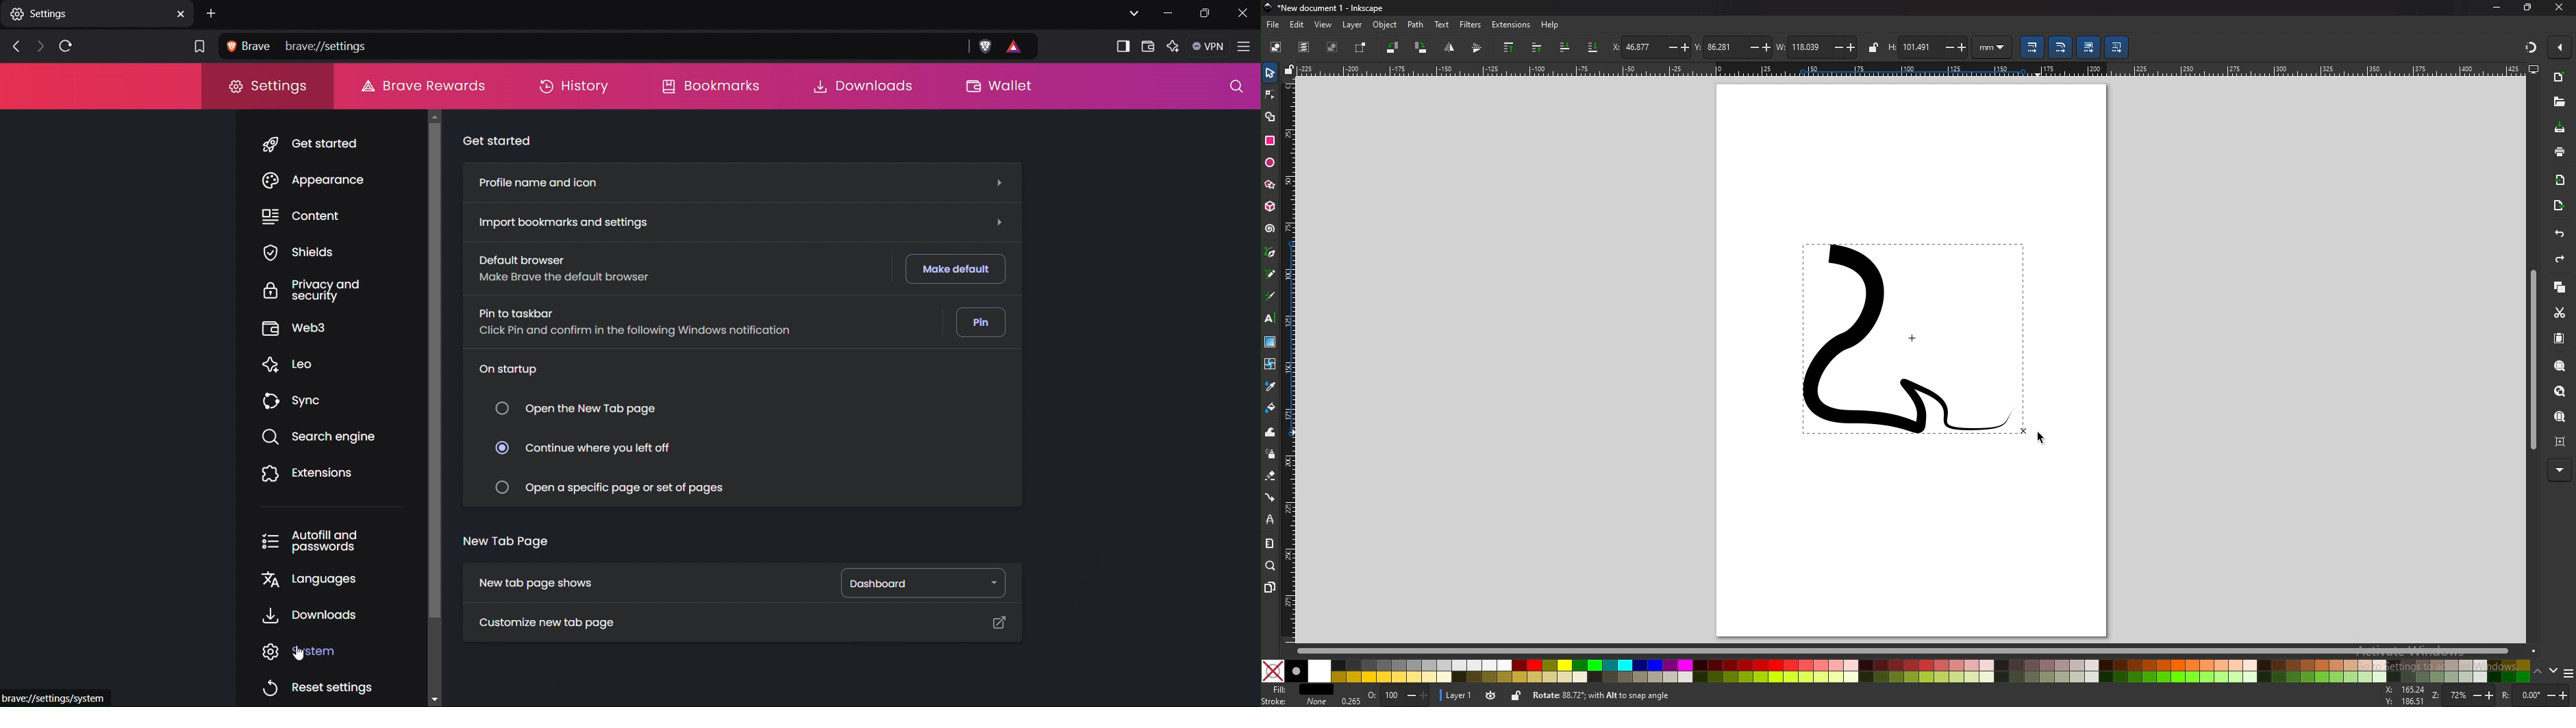 The image size is (2576, 728). Describe the element at coordinates (1271, 497) in the screenshot. I see `connector` at that location.